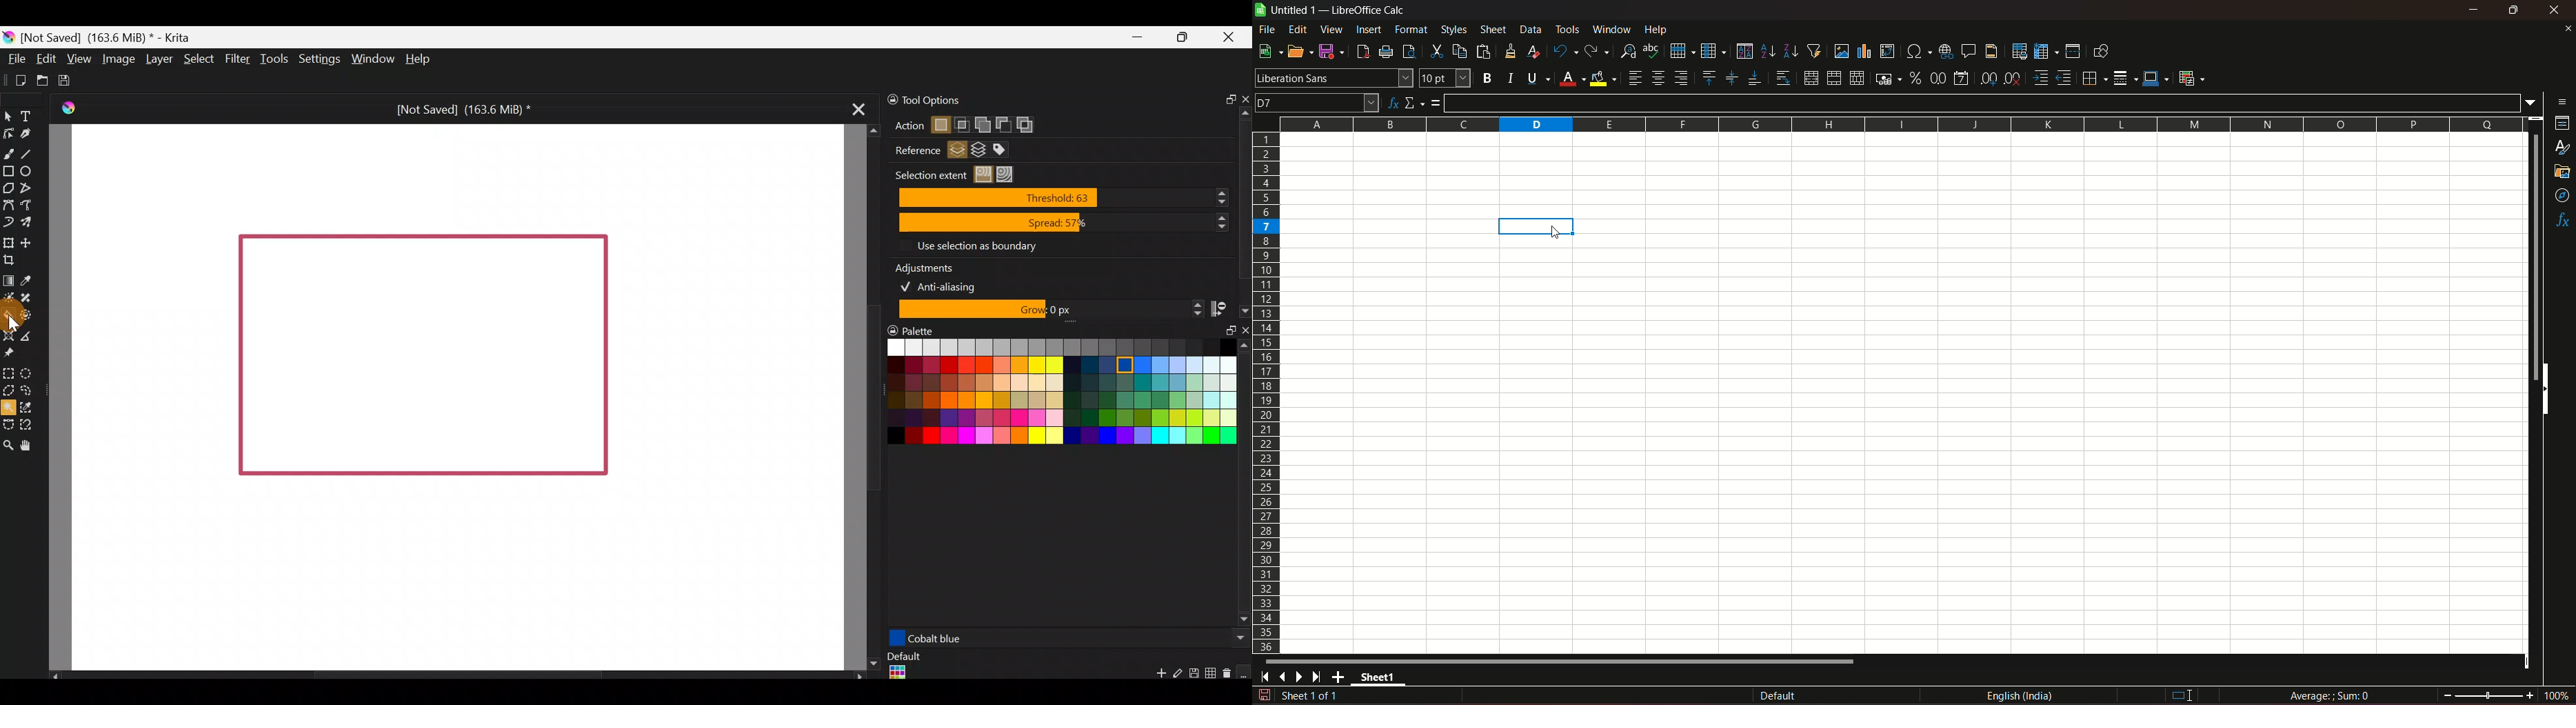  Describe the element at coordinates (198, 59) in the screenshot. I see `Select` at that location.